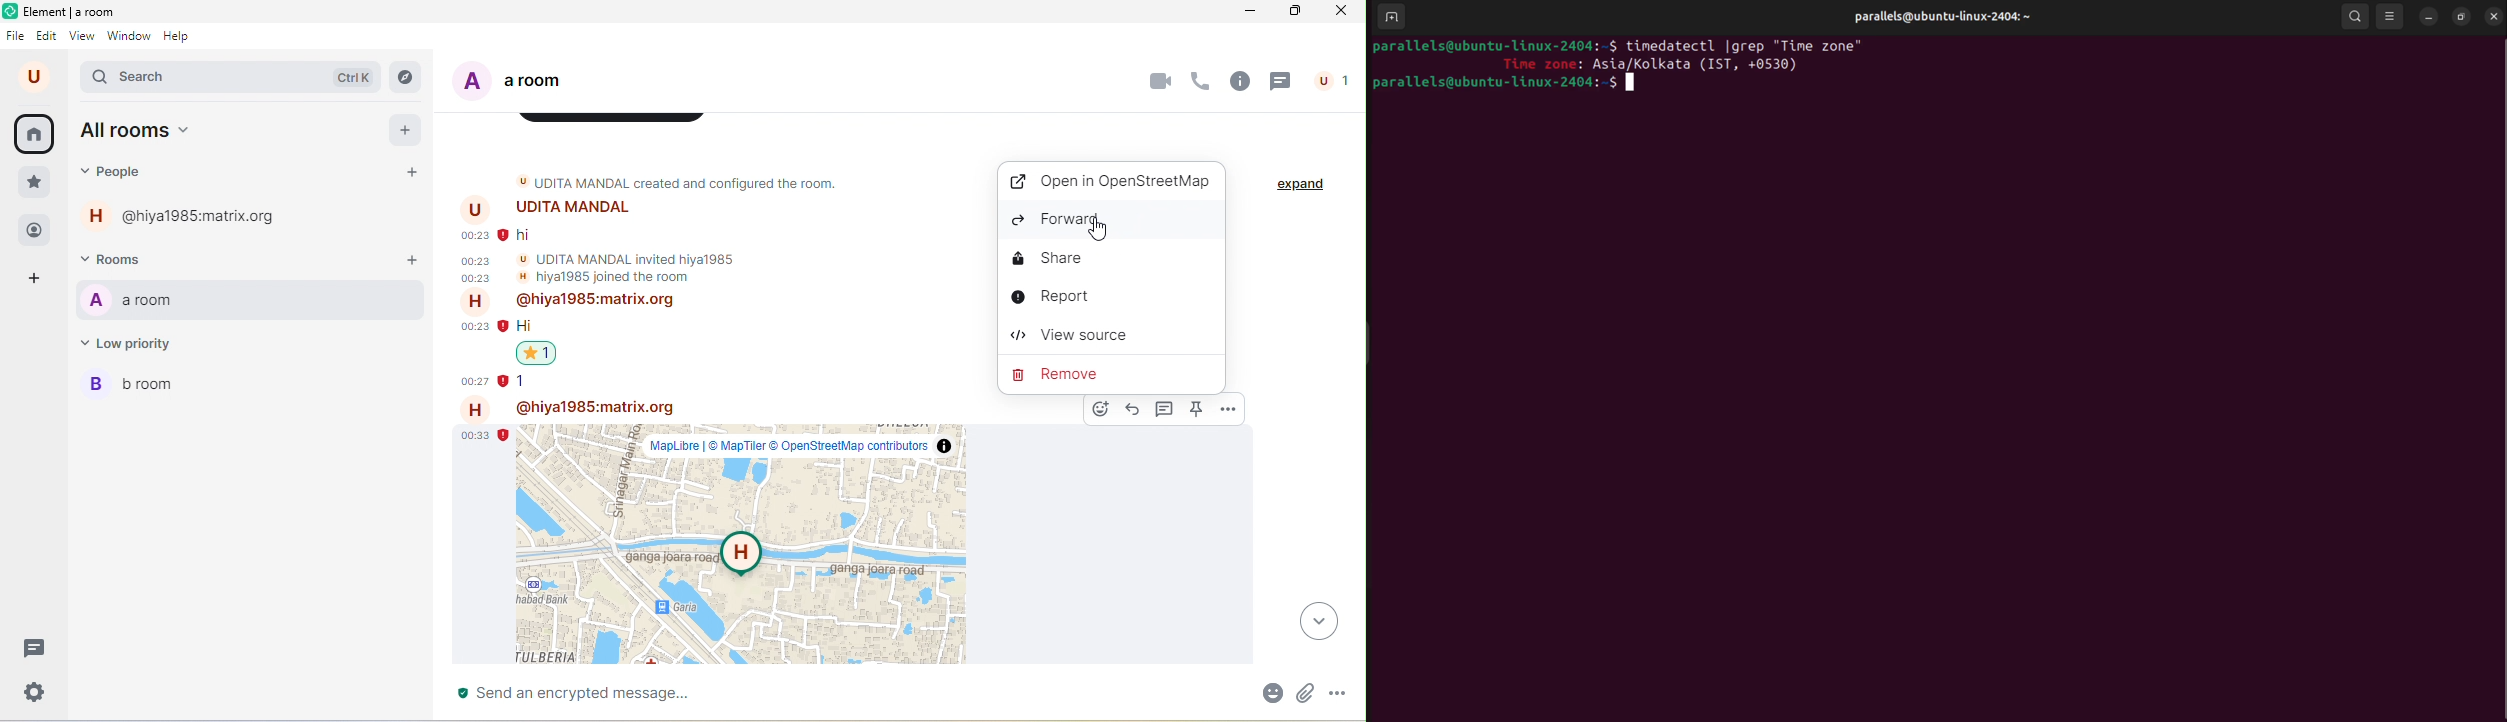 This screenshot has height=728, width=2520. I want to click on video chat, so click(1165, 81).